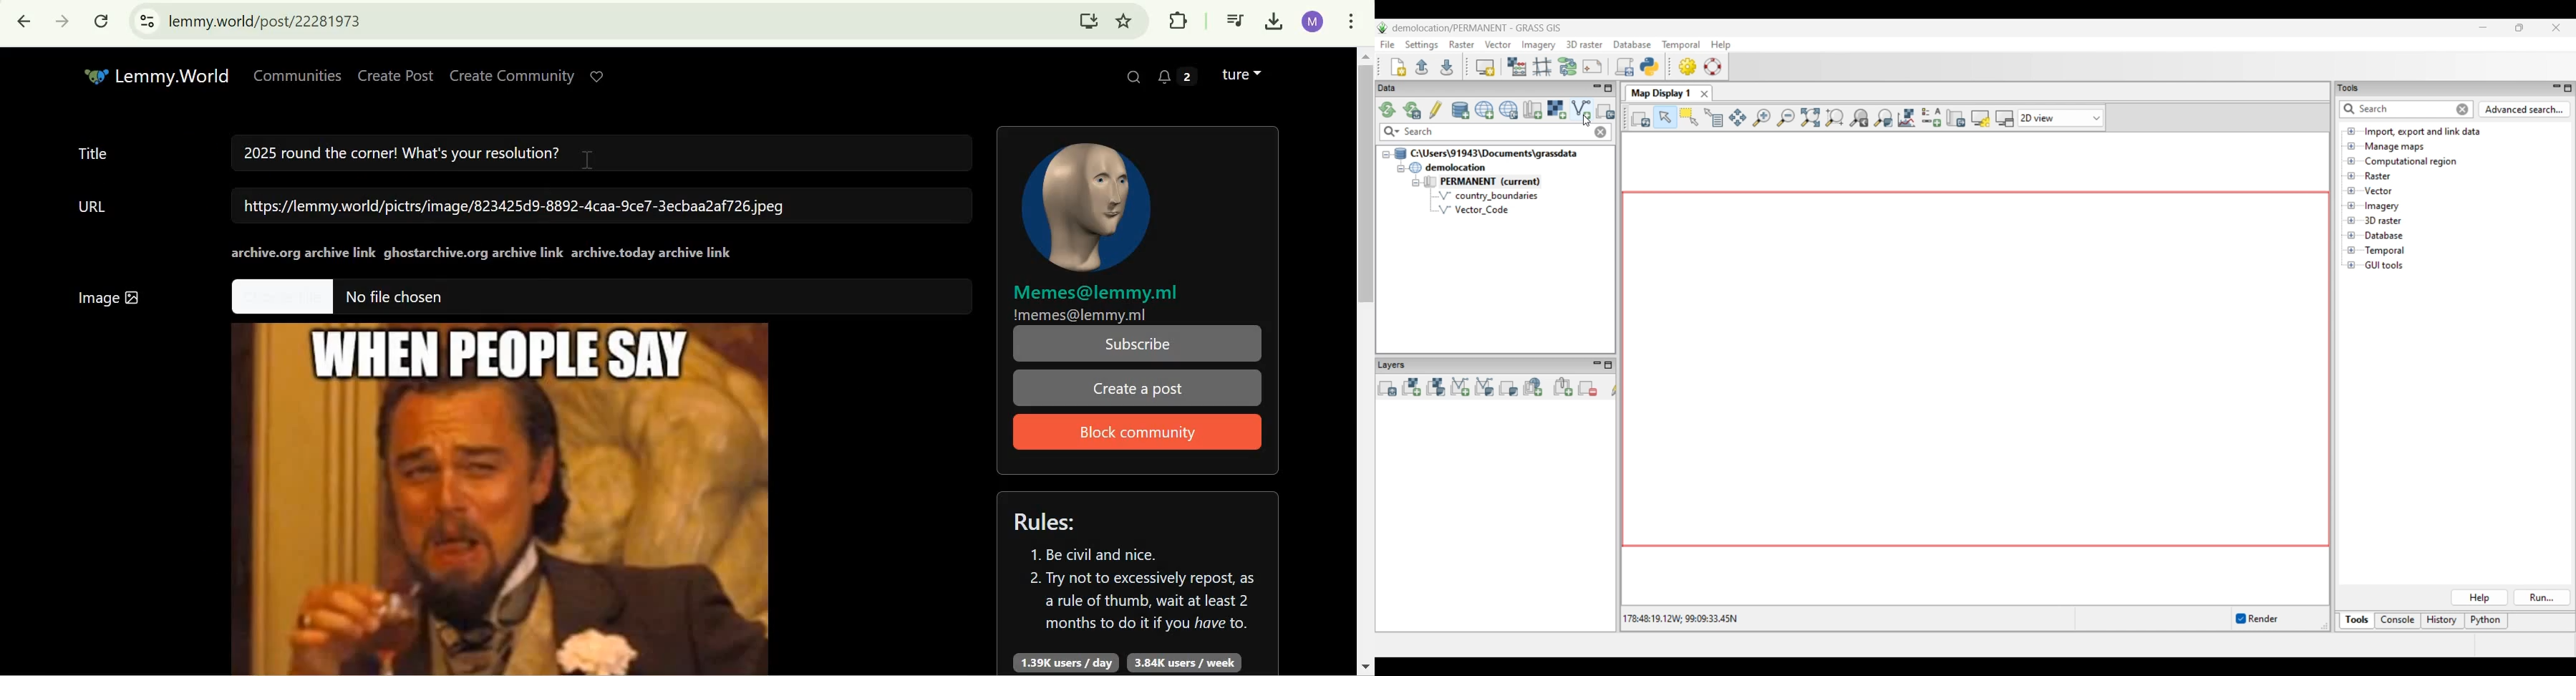 The image size is (2576, 700). Describe the element at coordinates (403, 155) in the screenshot. I see `2025 round the corner! What's your resolution?` at that location.